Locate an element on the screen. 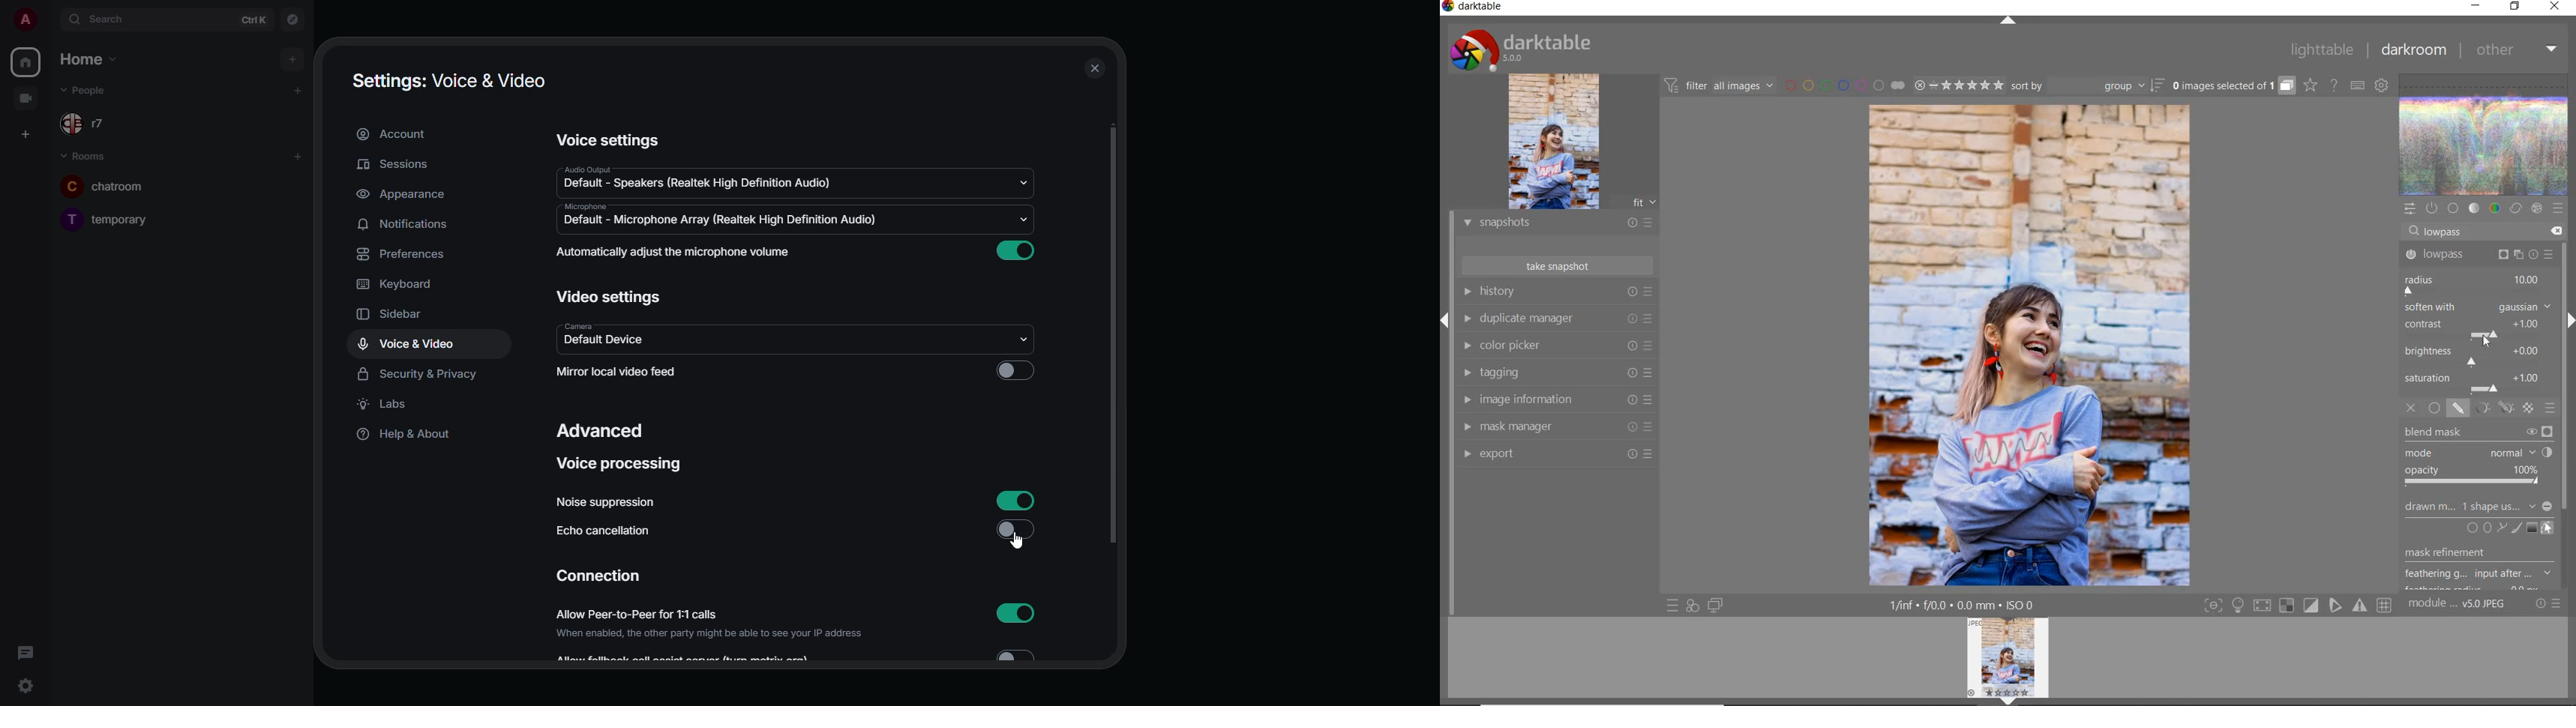 Image resolution: width=2576 pixels, height=728 pixels. search is located at coordinates (110, 19).